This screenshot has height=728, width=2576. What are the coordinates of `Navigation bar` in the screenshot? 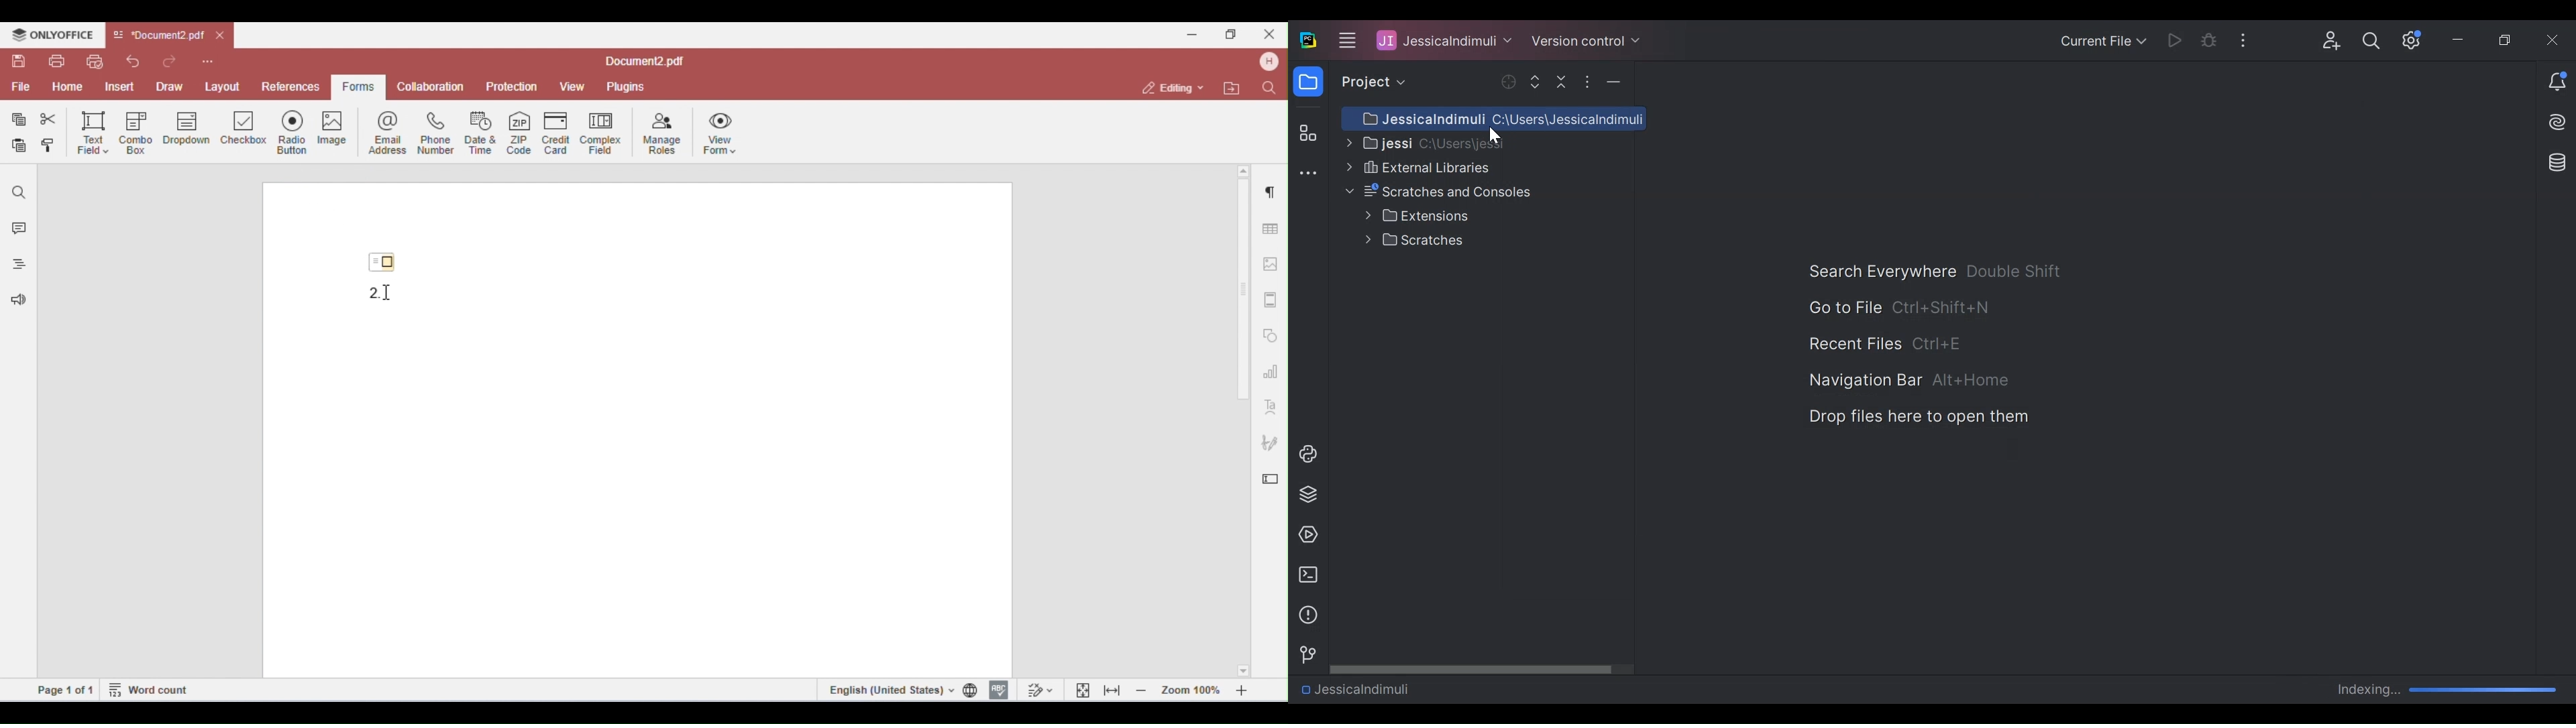 It's located at (1864, 381).